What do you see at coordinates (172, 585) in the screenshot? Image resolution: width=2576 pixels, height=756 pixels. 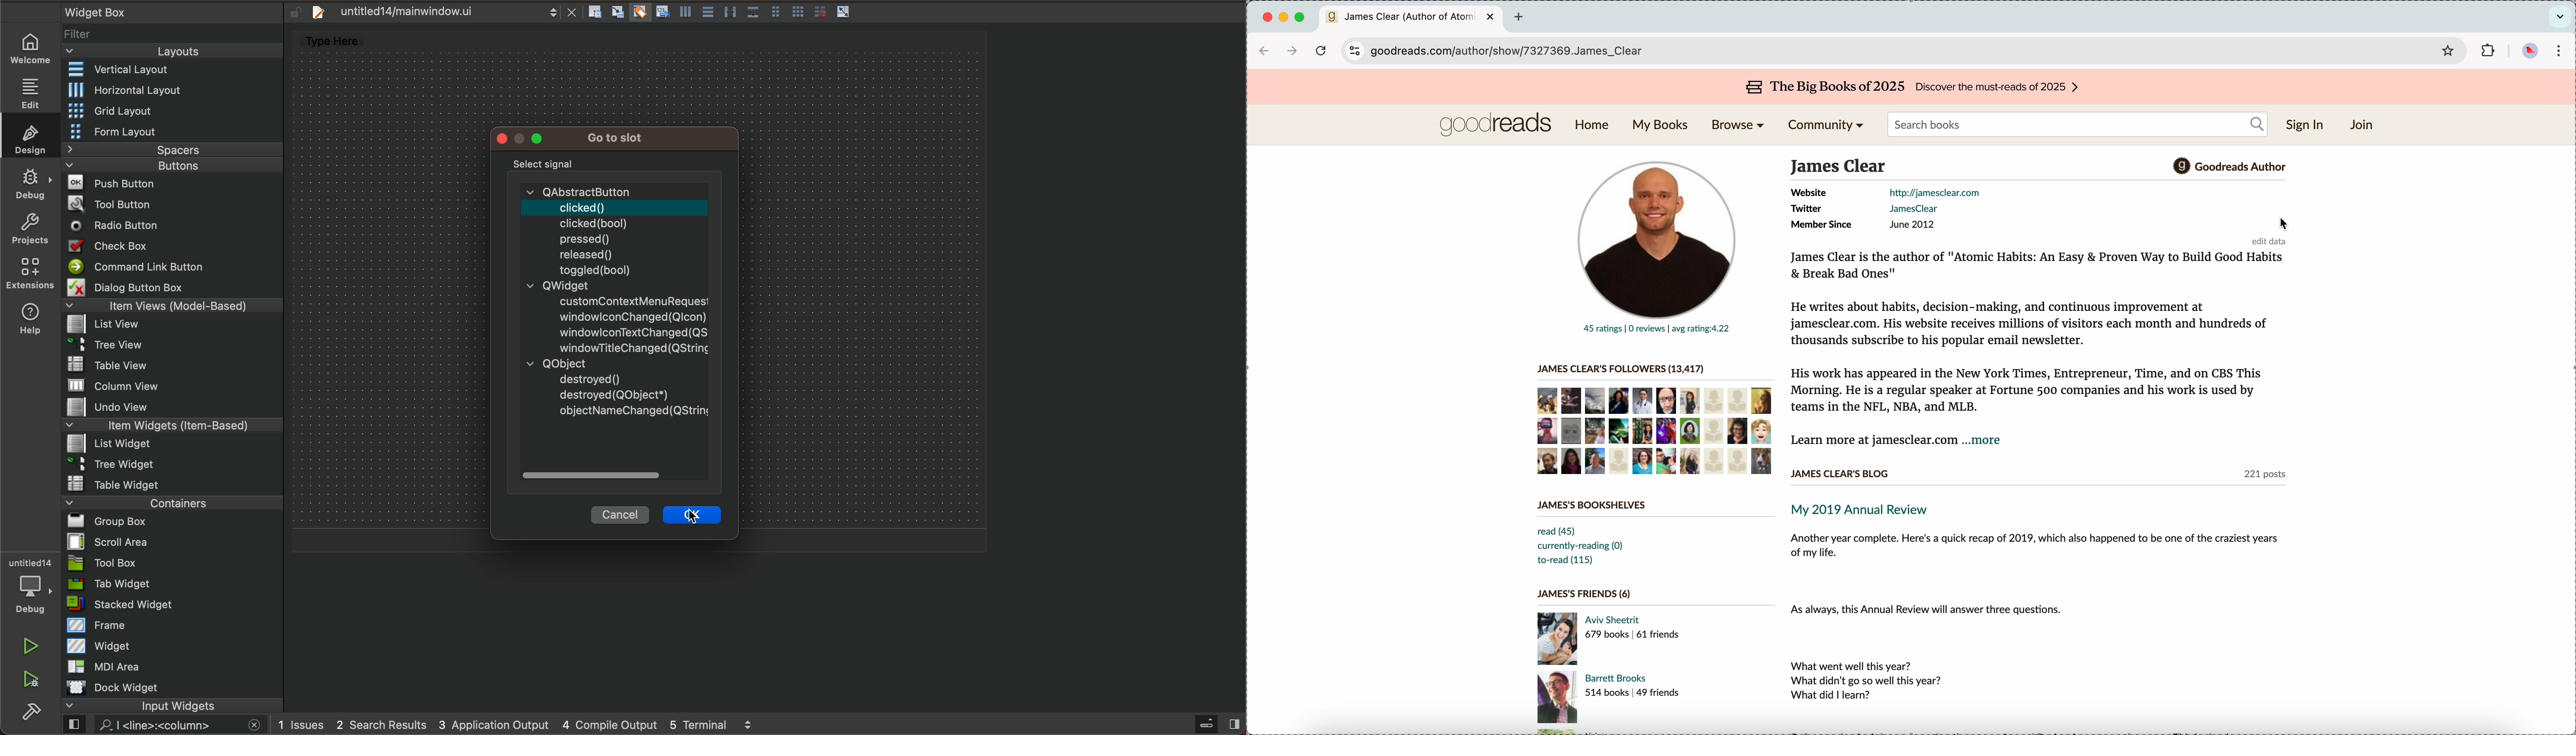 I see `tab widget` at bounding box center [172, 585].